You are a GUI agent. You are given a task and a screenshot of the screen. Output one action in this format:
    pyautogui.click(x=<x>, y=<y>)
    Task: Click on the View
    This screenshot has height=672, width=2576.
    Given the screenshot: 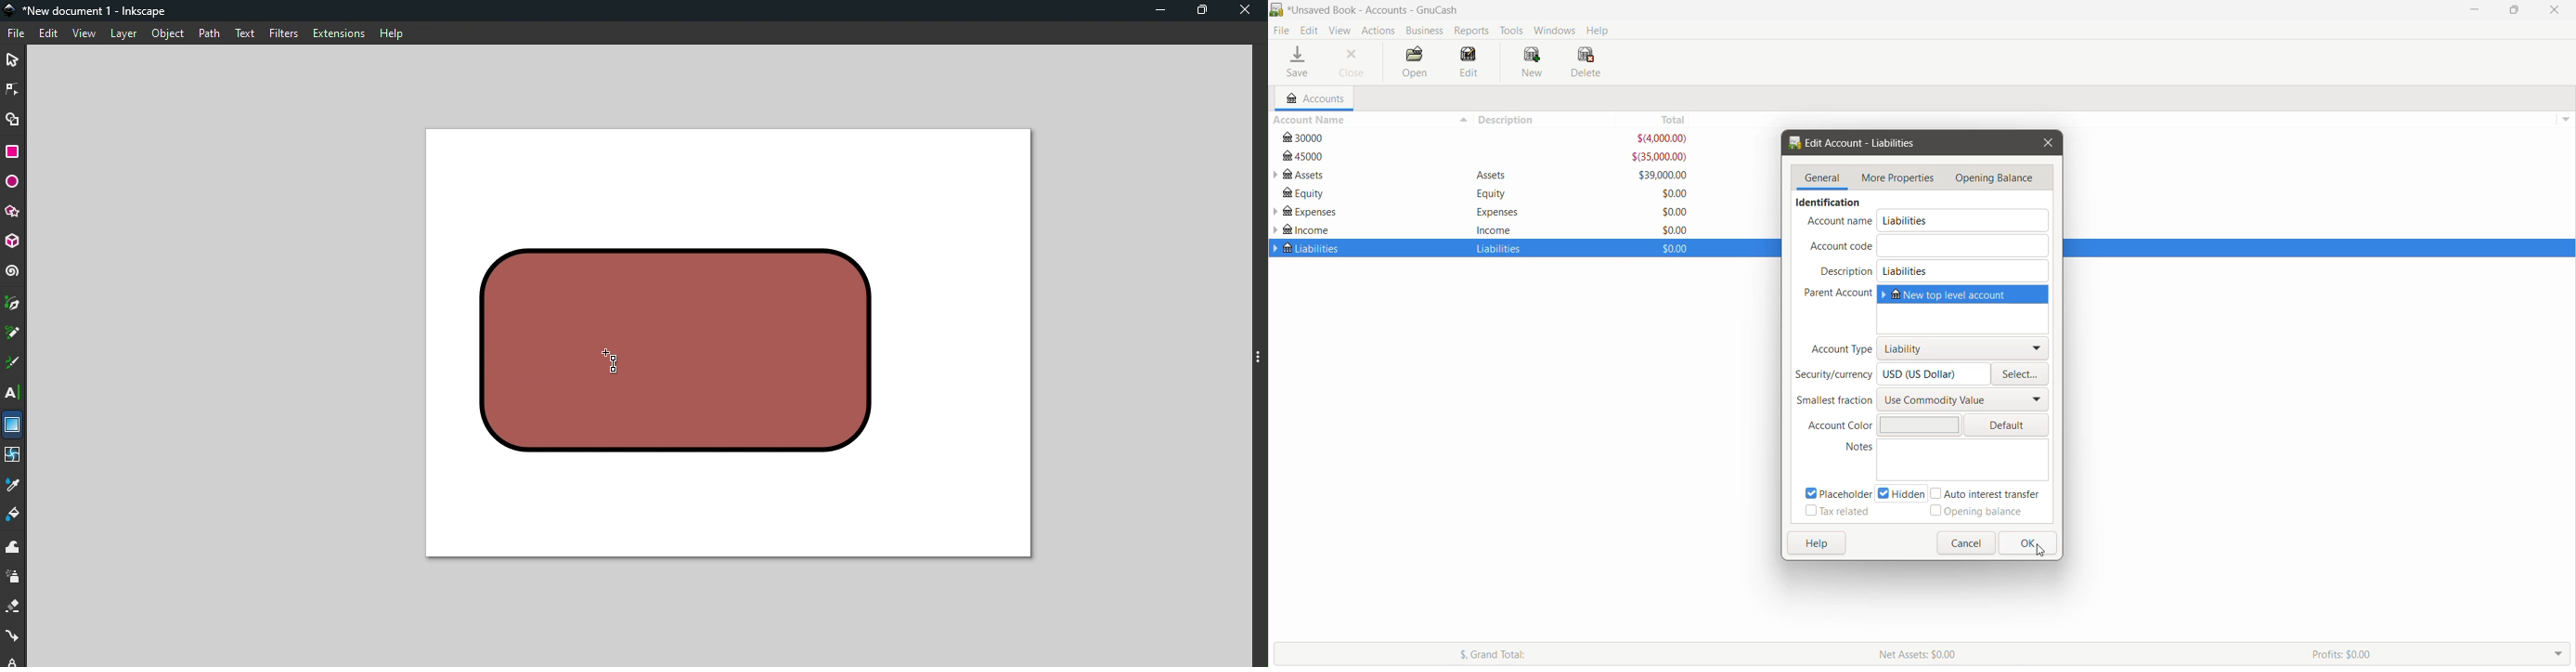 What is the action you would take?
    pyautogui.click(x=1340, y=31)
    